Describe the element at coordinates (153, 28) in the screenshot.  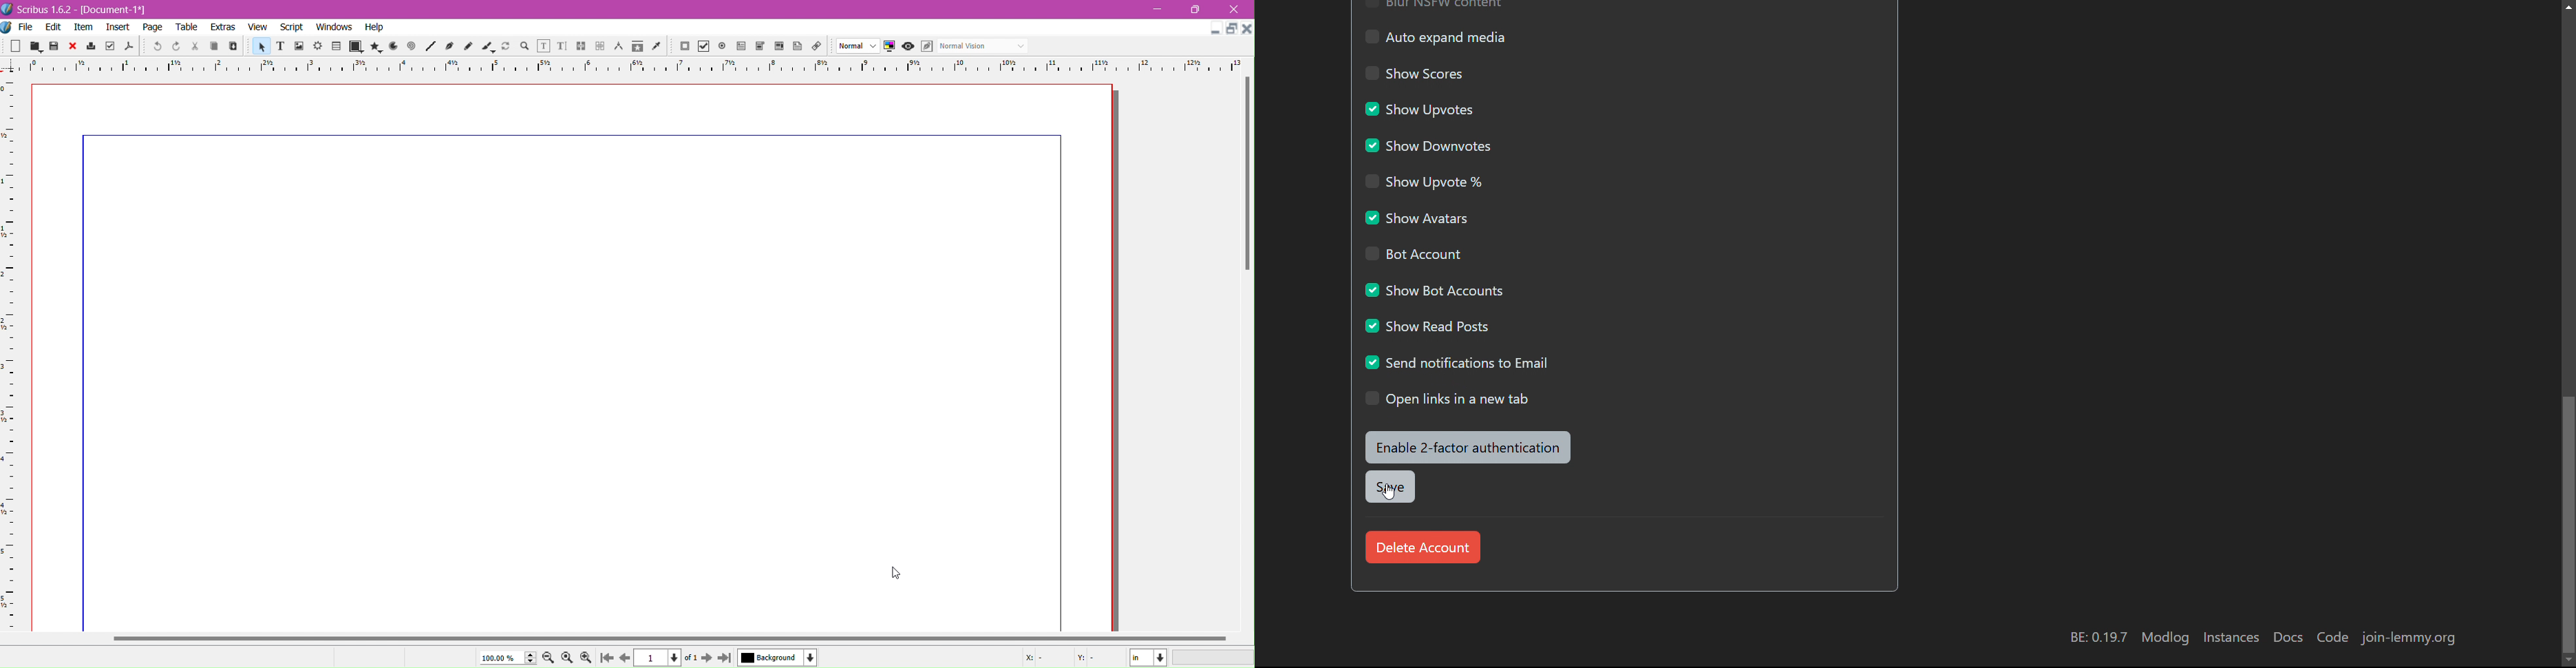
I see `page menu` at that location.